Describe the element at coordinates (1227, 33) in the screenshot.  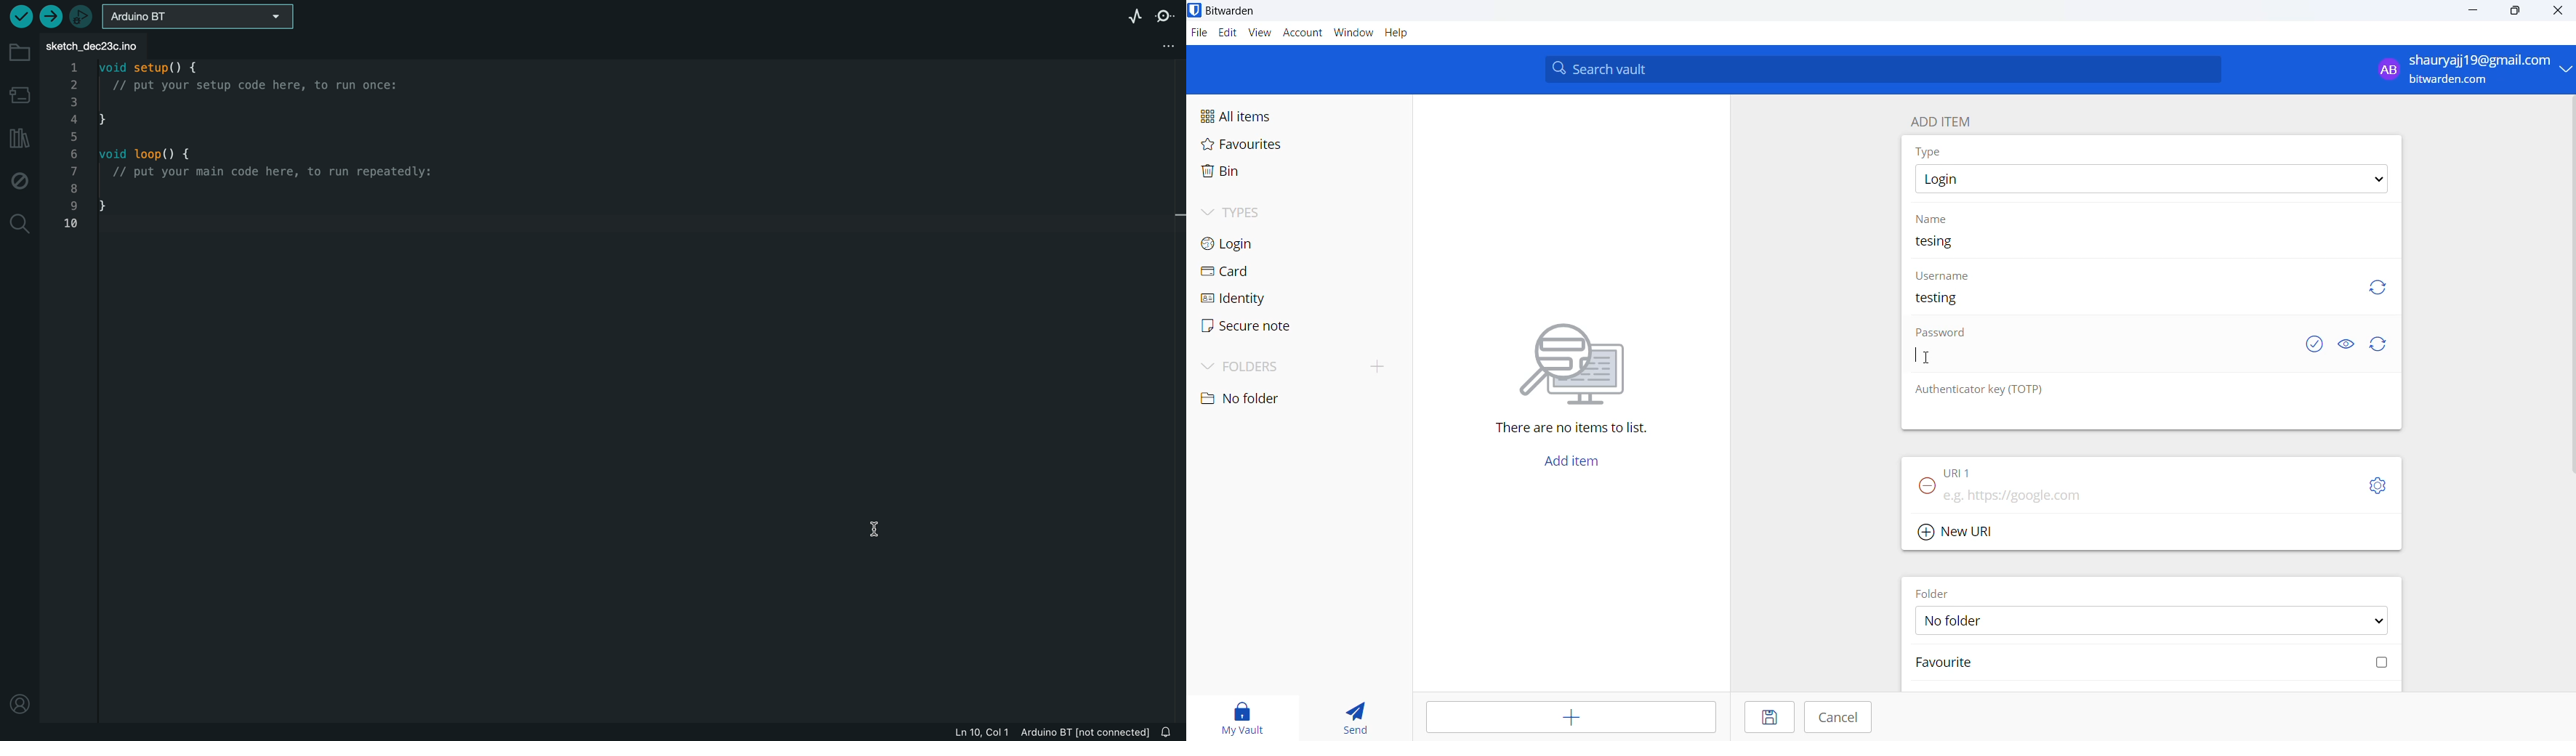
I see `Edit` at that location.